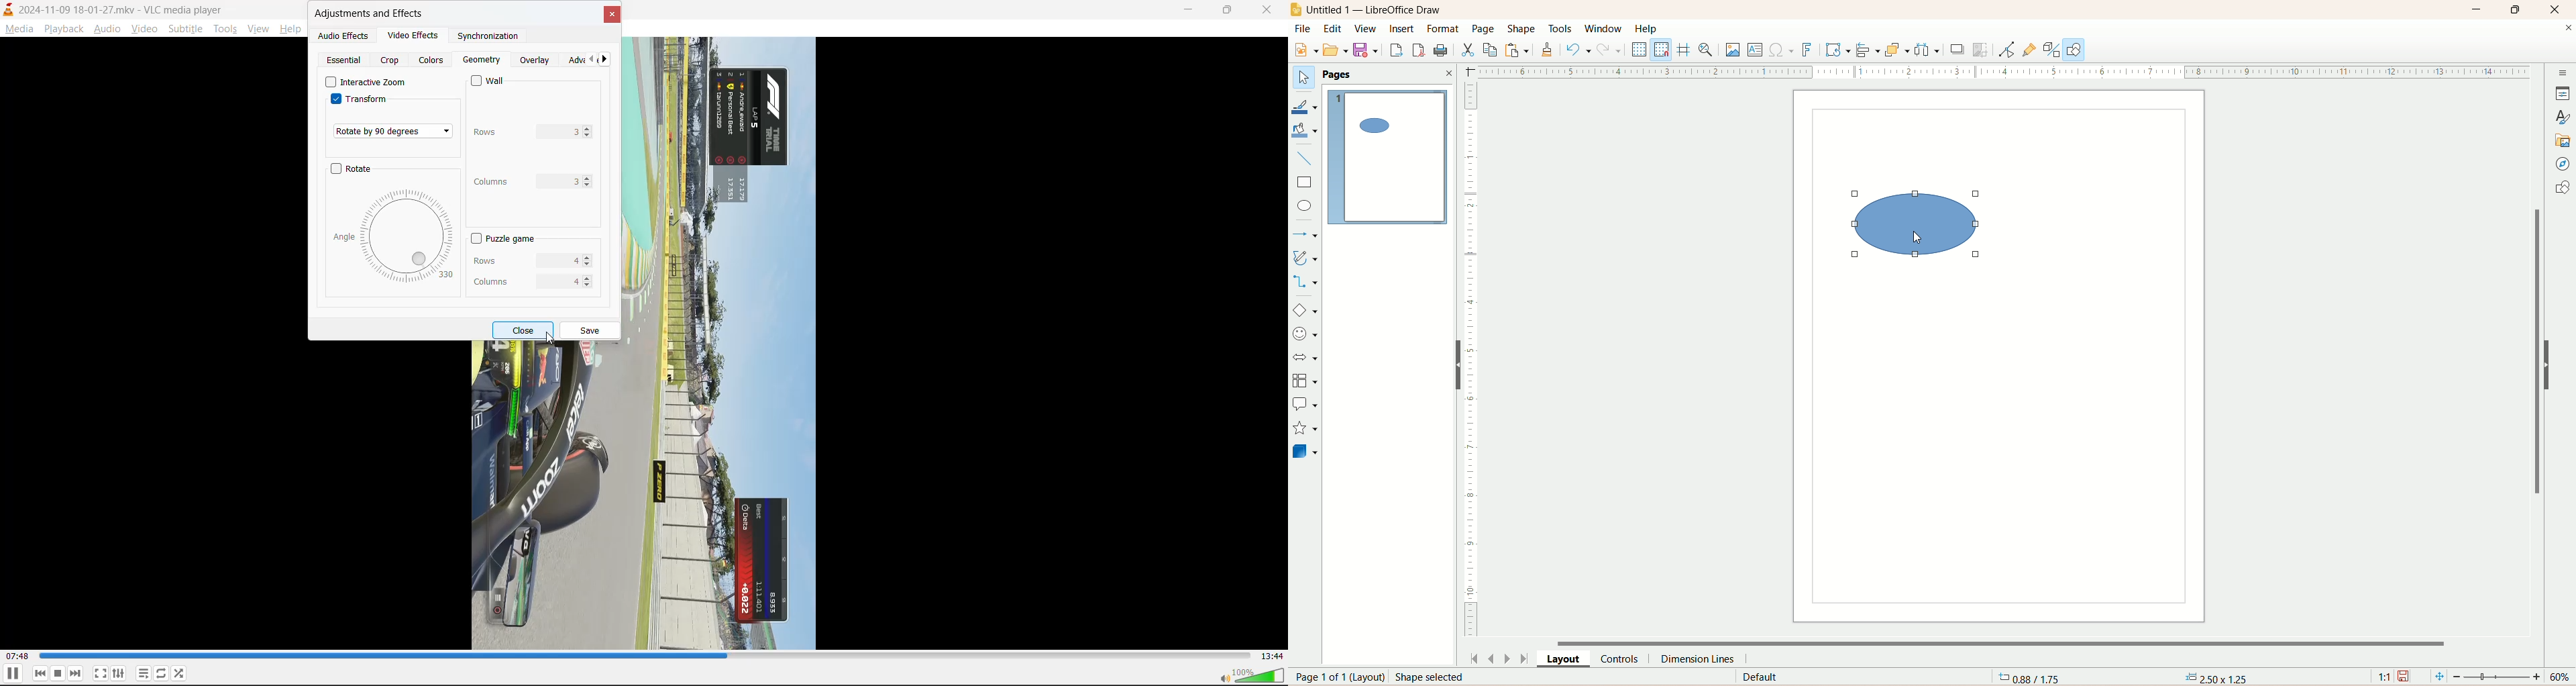 The width and height of the screenshot is (2576, 700). I want to click on page 1, so click(1387, 156).